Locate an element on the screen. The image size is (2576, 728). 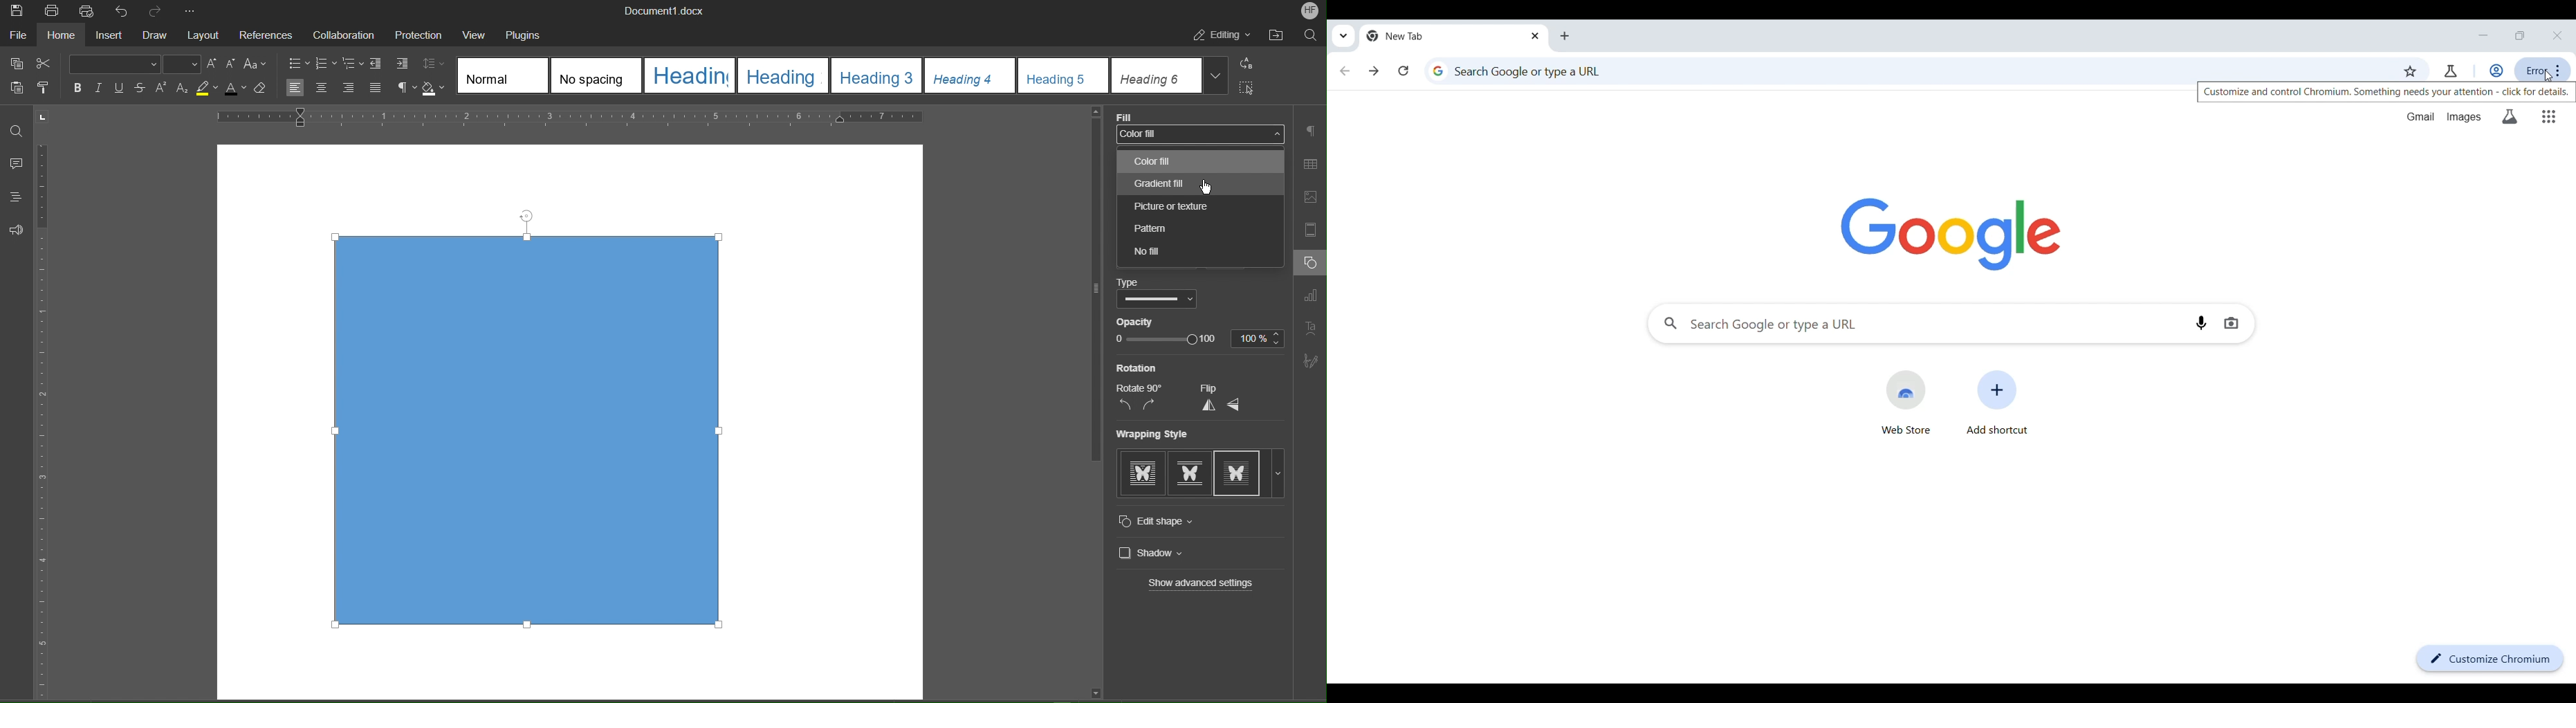
Redo is located at coordinates (156, 10).